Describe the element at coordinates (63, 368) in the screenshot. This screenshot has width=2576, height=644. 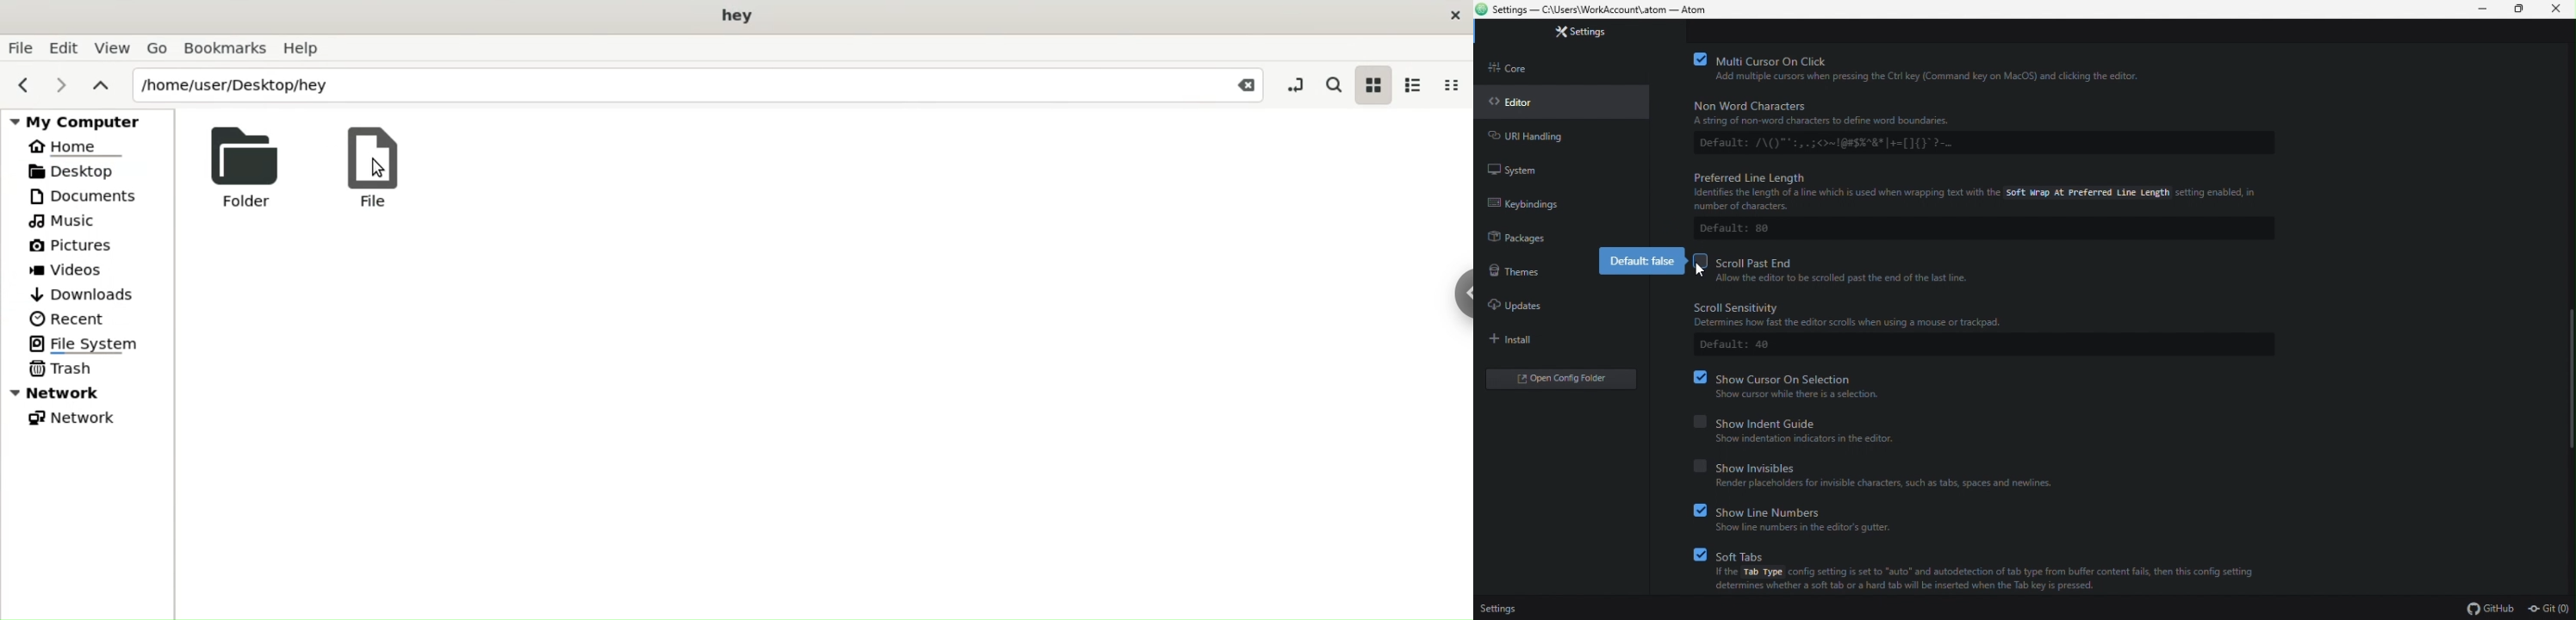
I see `Trash` at that location.